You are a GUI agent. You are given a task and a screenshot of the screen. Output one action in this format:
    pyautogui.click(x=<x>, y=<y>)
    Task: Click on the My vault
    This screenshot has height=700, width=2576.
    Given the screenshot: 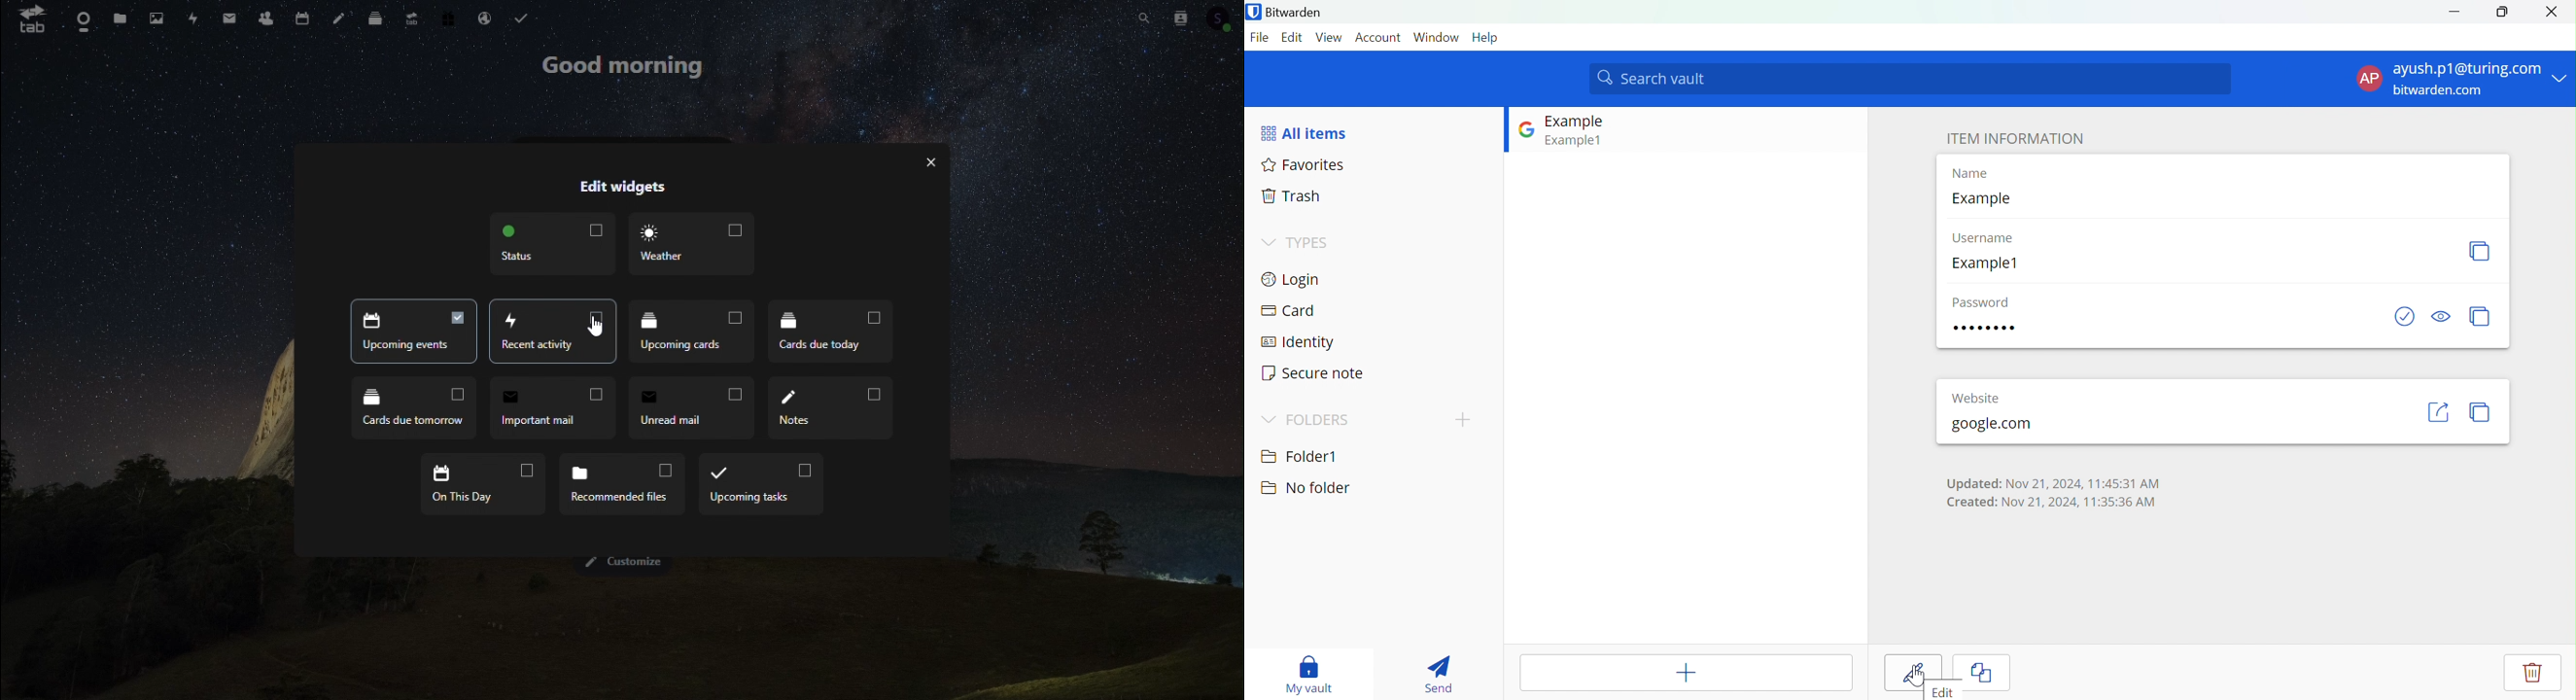 What is the action you would take?
    pyautogui.click(x=1310, y=672)
    